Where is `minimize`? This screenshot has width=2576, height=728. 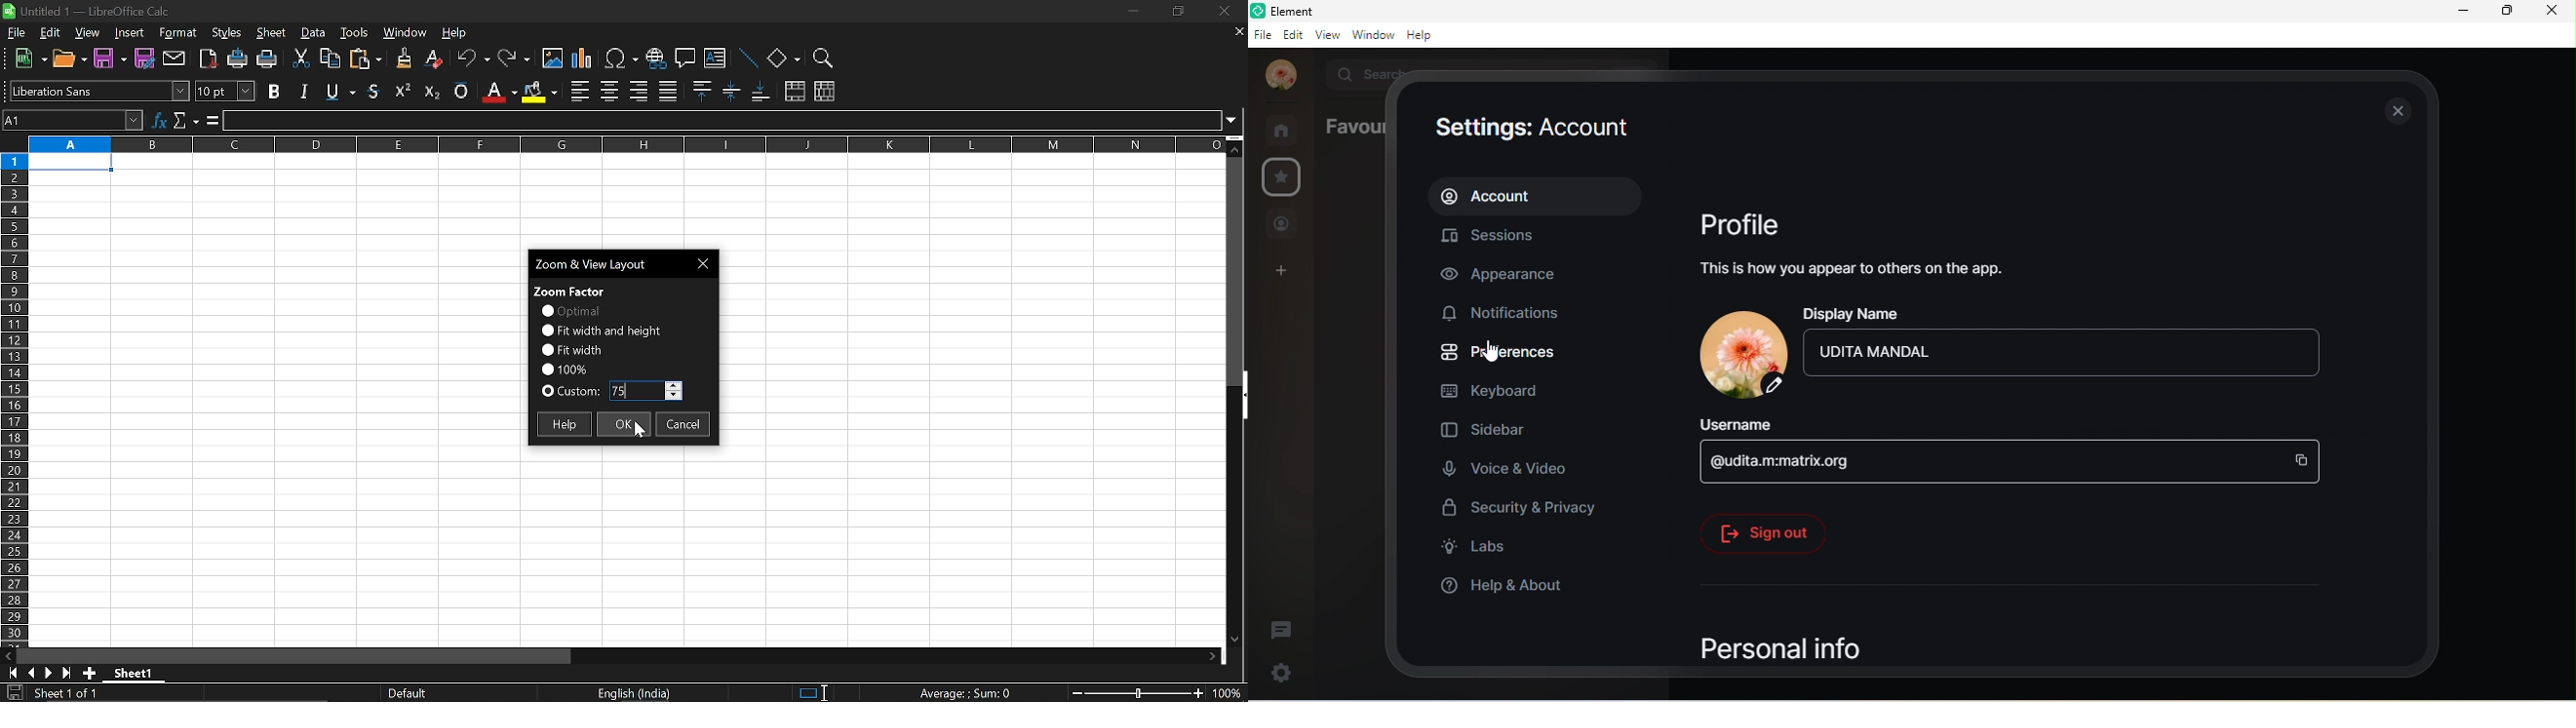 minimize is located at coordinates (1131, 11).